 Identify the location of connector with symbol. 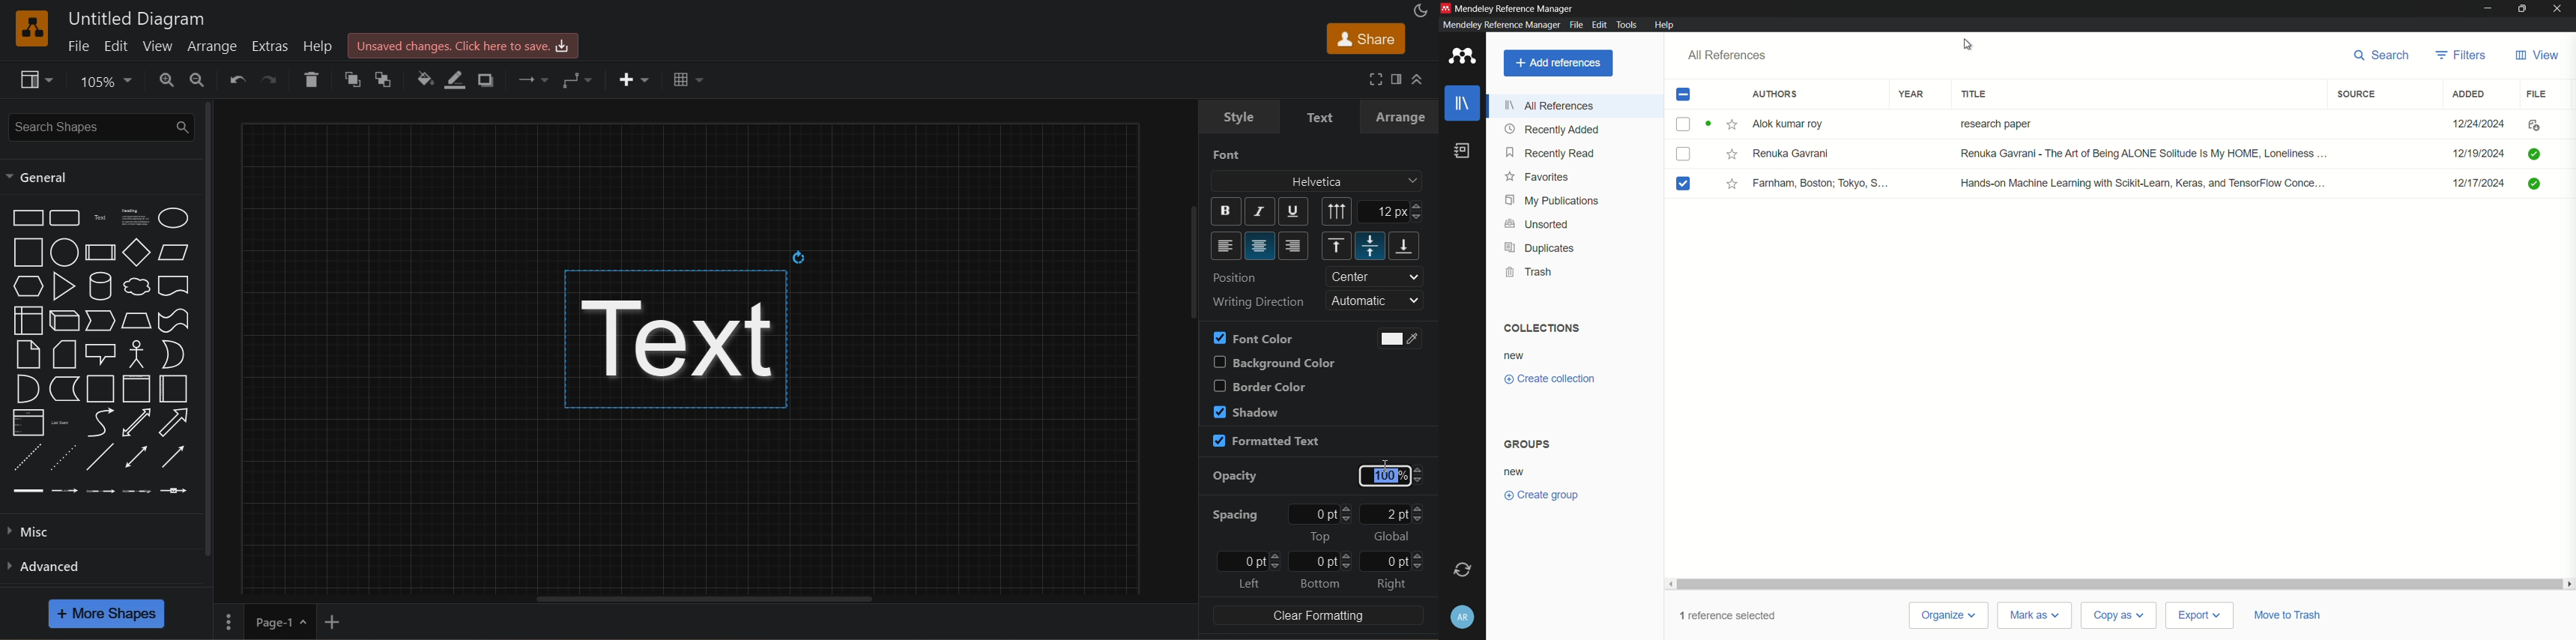
(175, 491).